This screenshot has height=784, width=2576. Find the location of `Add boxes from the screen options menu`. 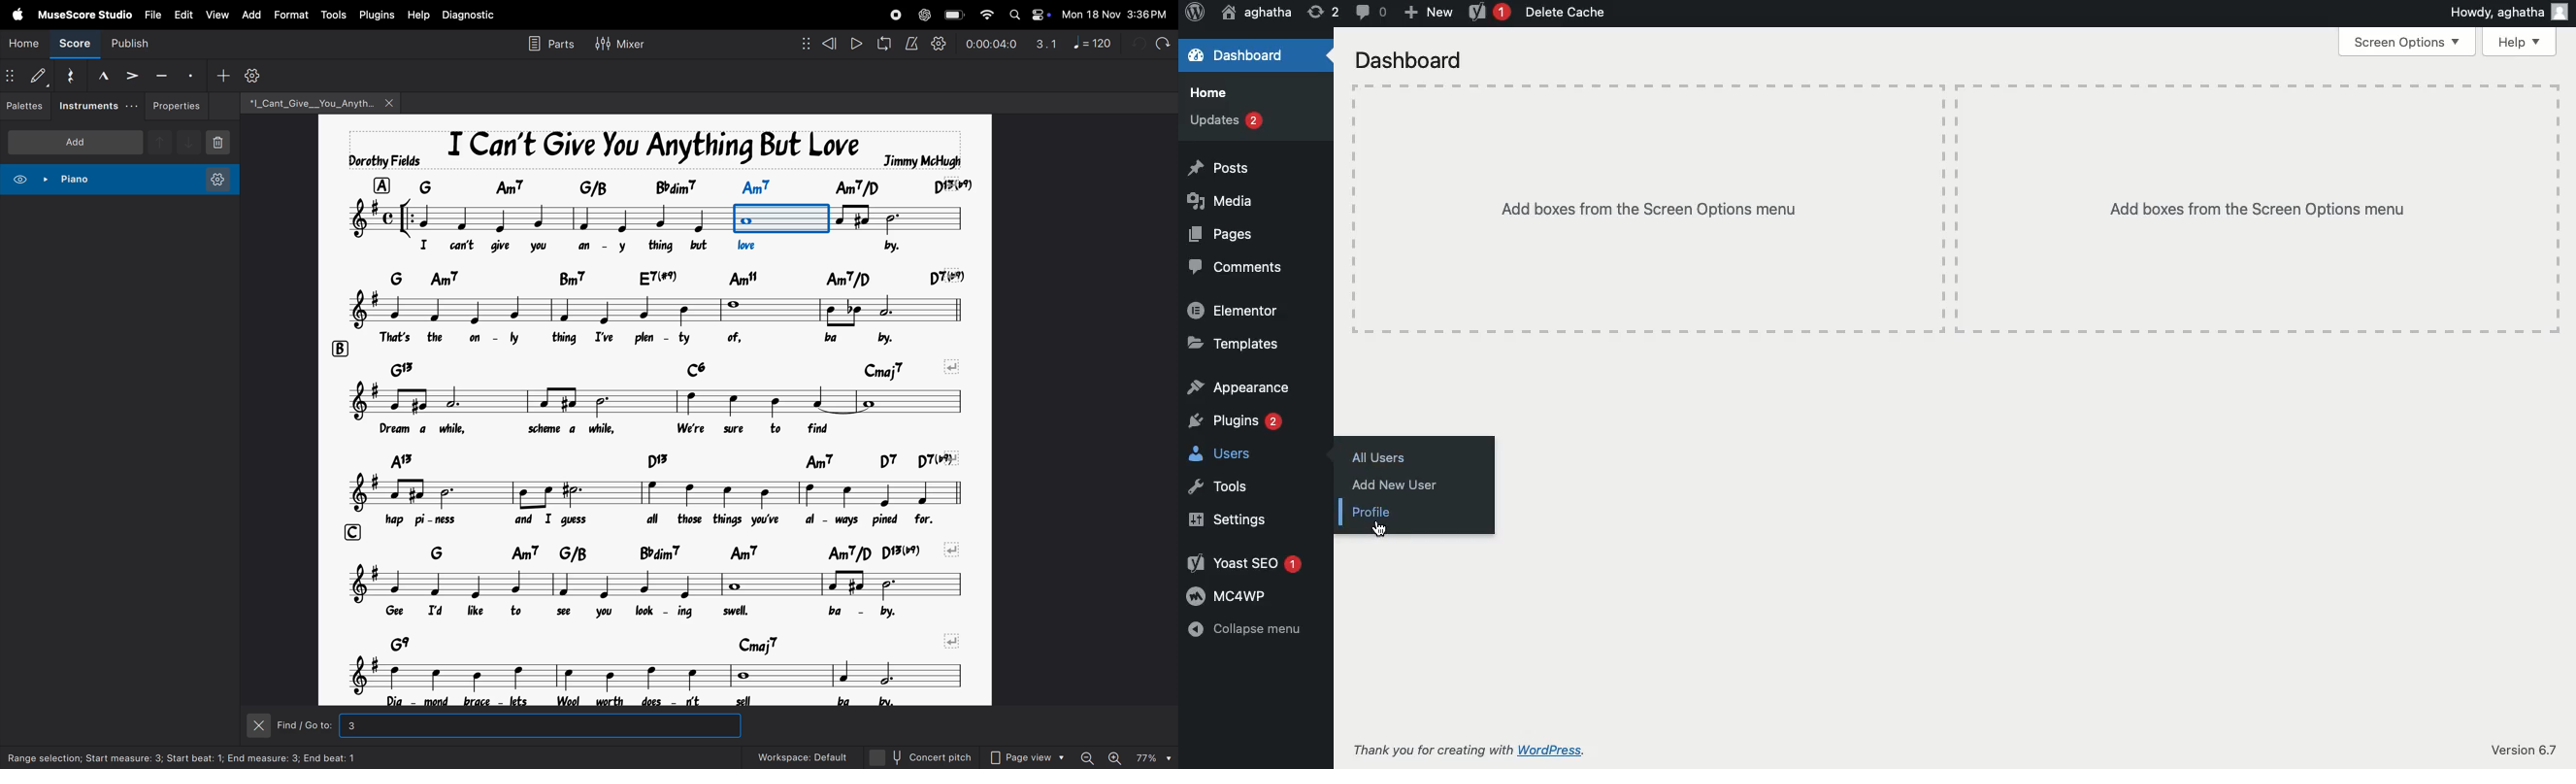

Add boxes from the screen options menu is located at coordinates (1955, 208).